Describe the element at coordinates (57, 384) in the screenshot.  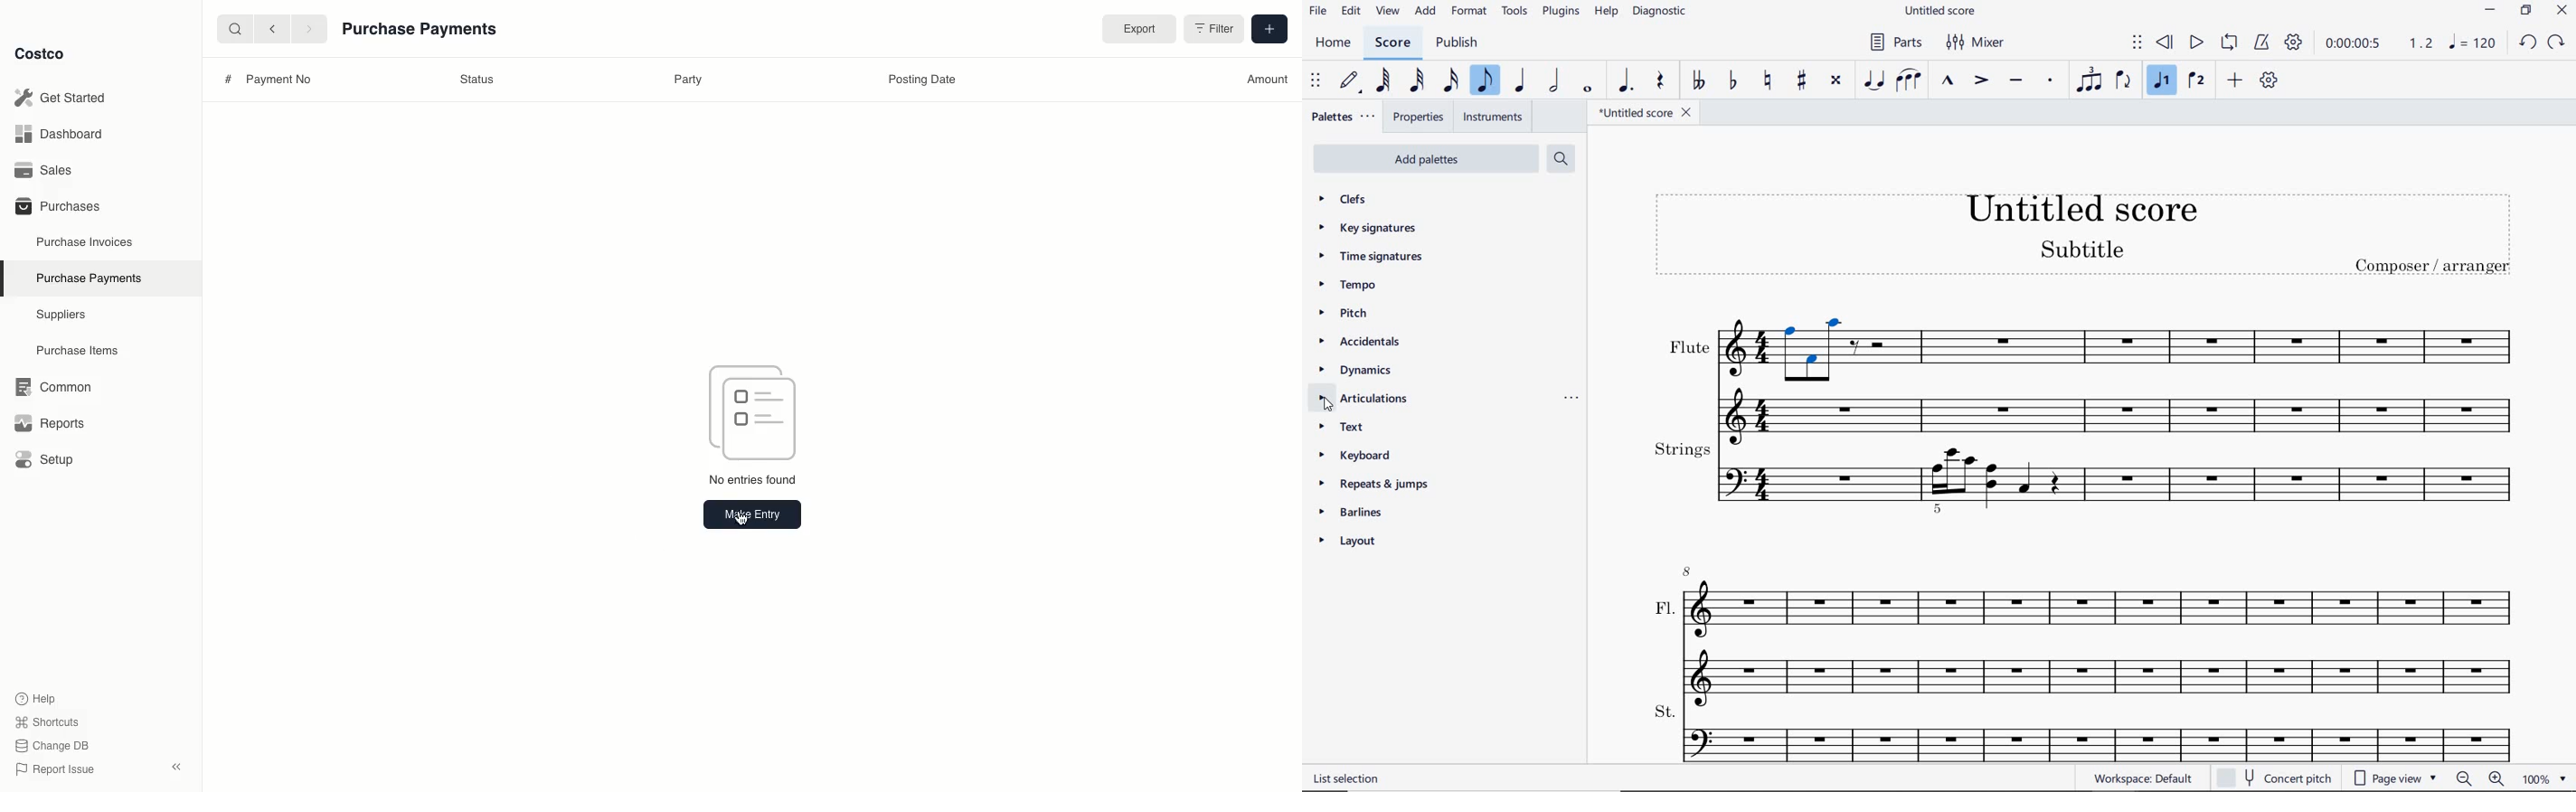
I see `‘Common` at that location.